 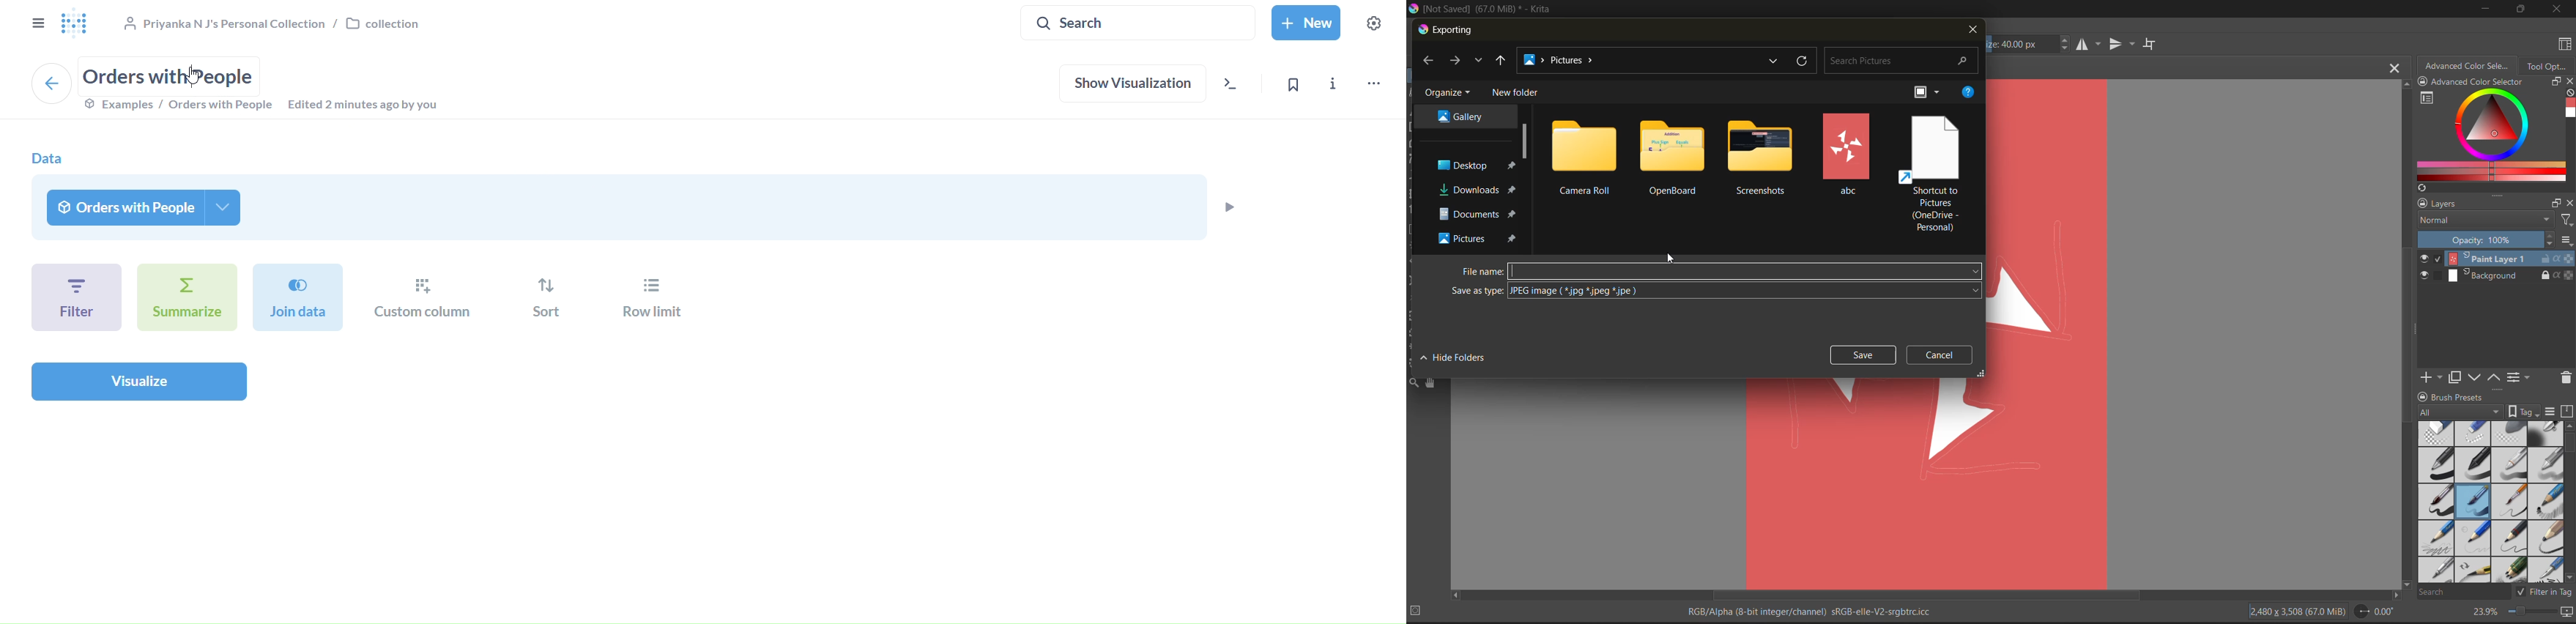 What do you see at coordinates (2392, 71) in the screenshot?
I see `close tab` at bounding box center [2392, 71].